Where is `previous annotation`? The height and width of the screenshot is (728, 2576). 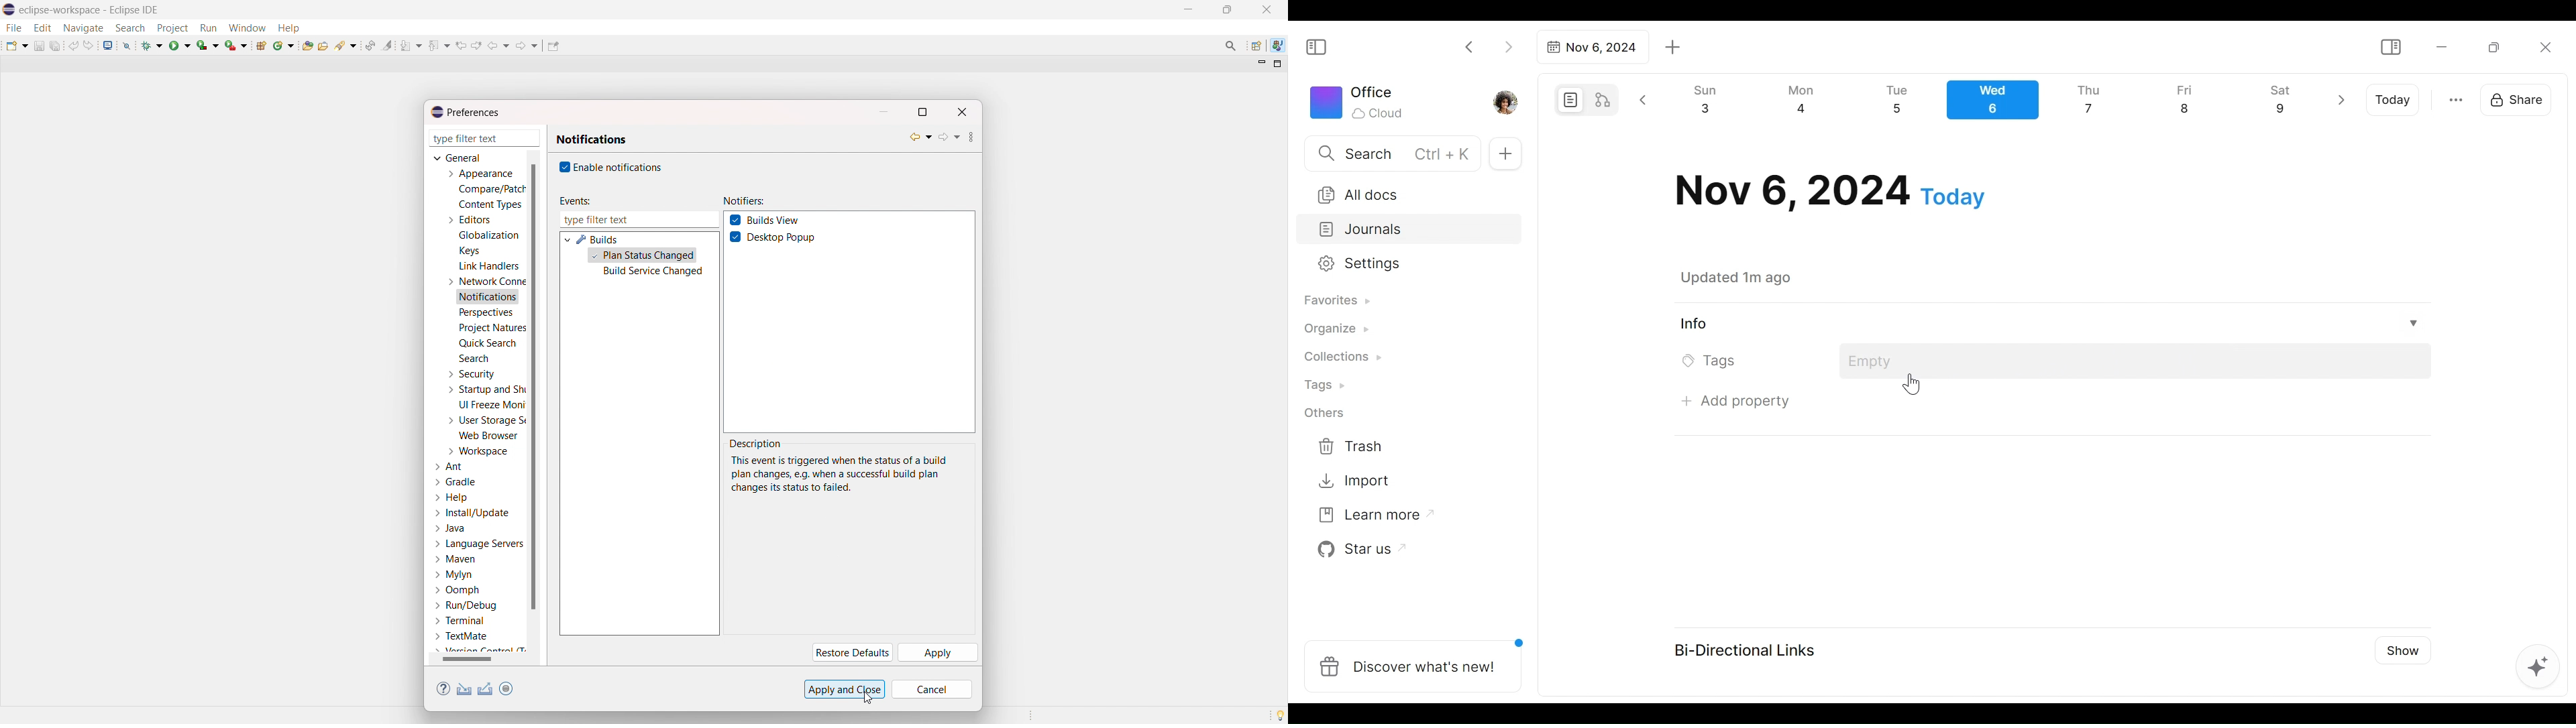
previous annotation is located at coordinates (439, 45).